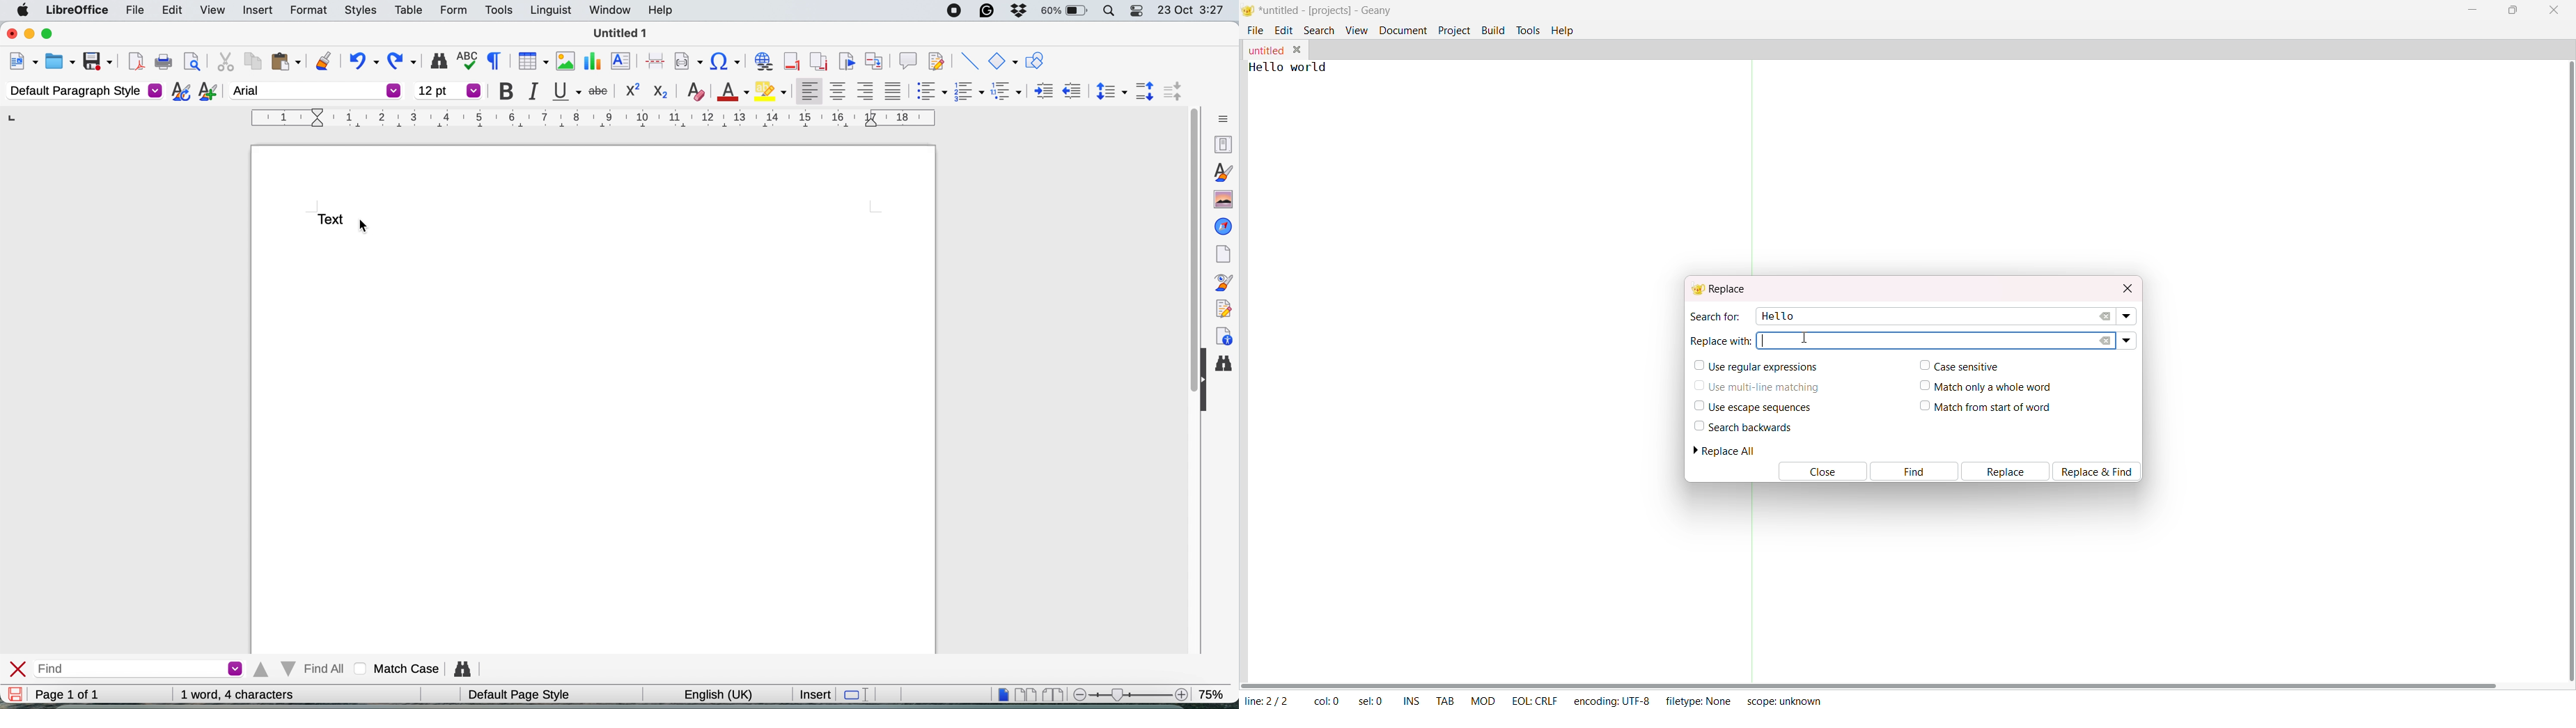  Describe the element at coordinates (867, 93) in the screenshot. I see `align right` at that location.